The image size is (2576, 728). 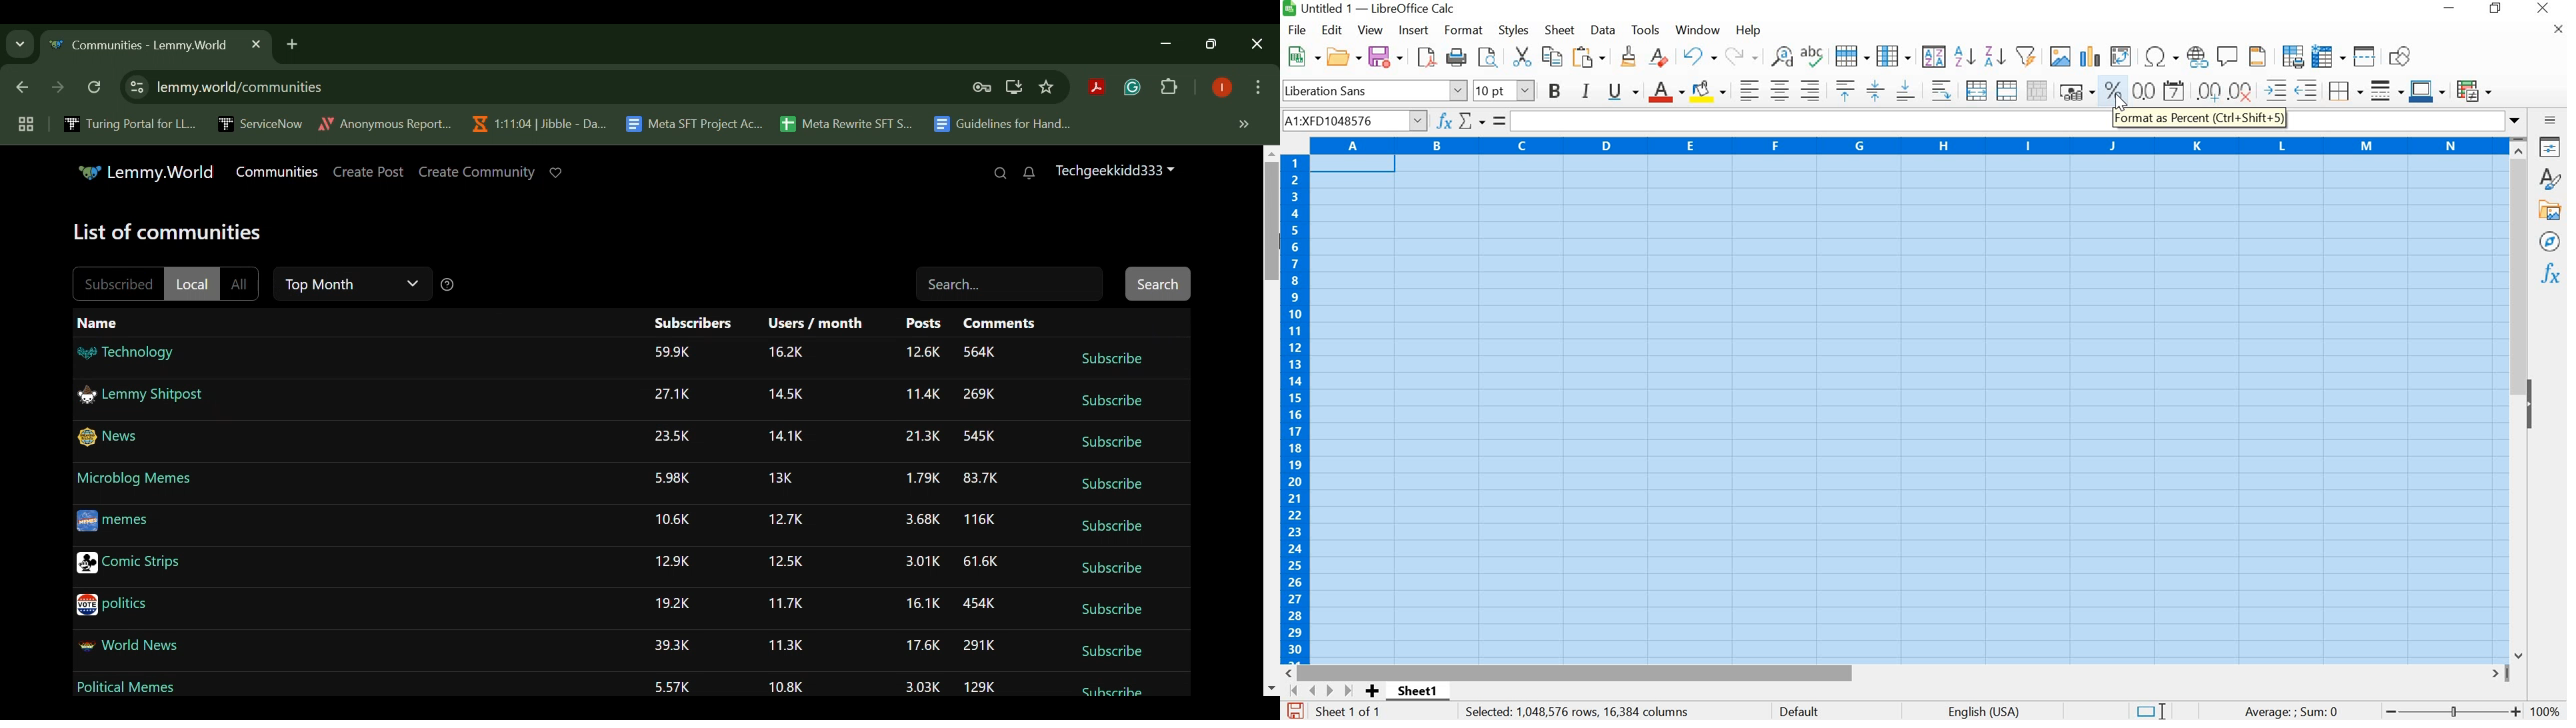 I want to click on Navigator, so click(x=2550, y=241).